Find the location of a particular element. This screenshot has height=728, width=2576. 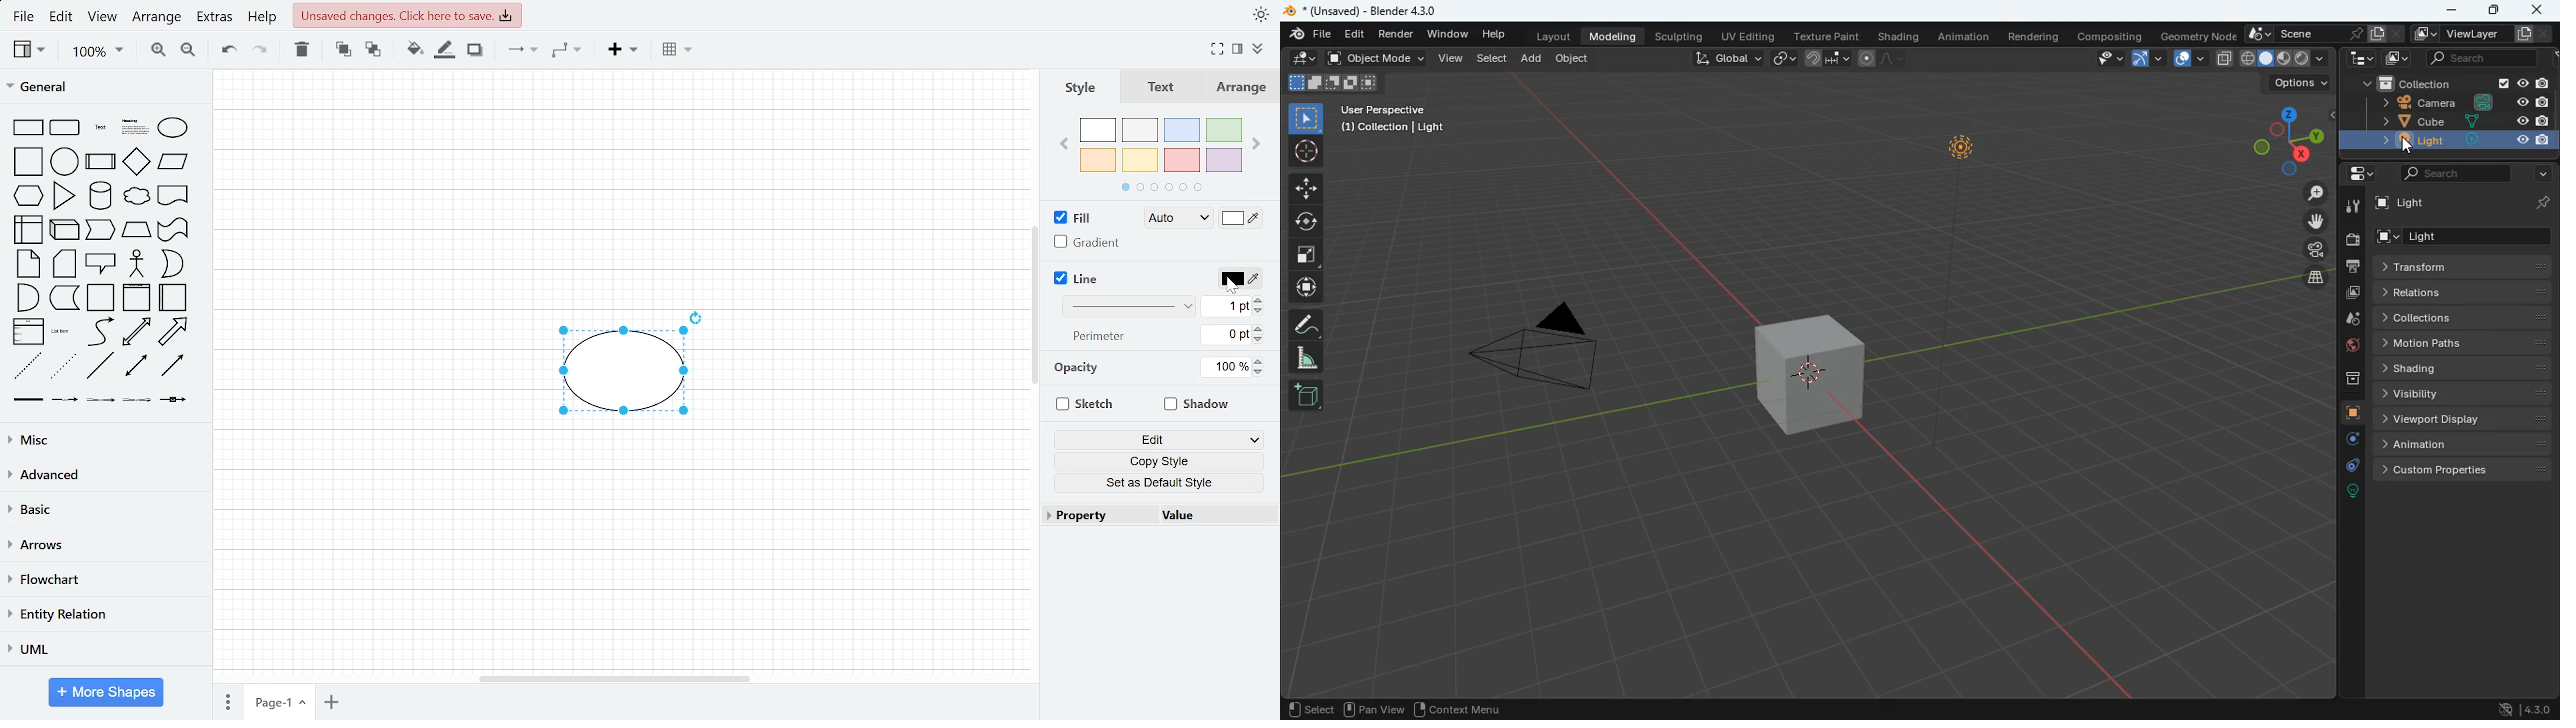

cursor is located at coordinates (1232, 285).